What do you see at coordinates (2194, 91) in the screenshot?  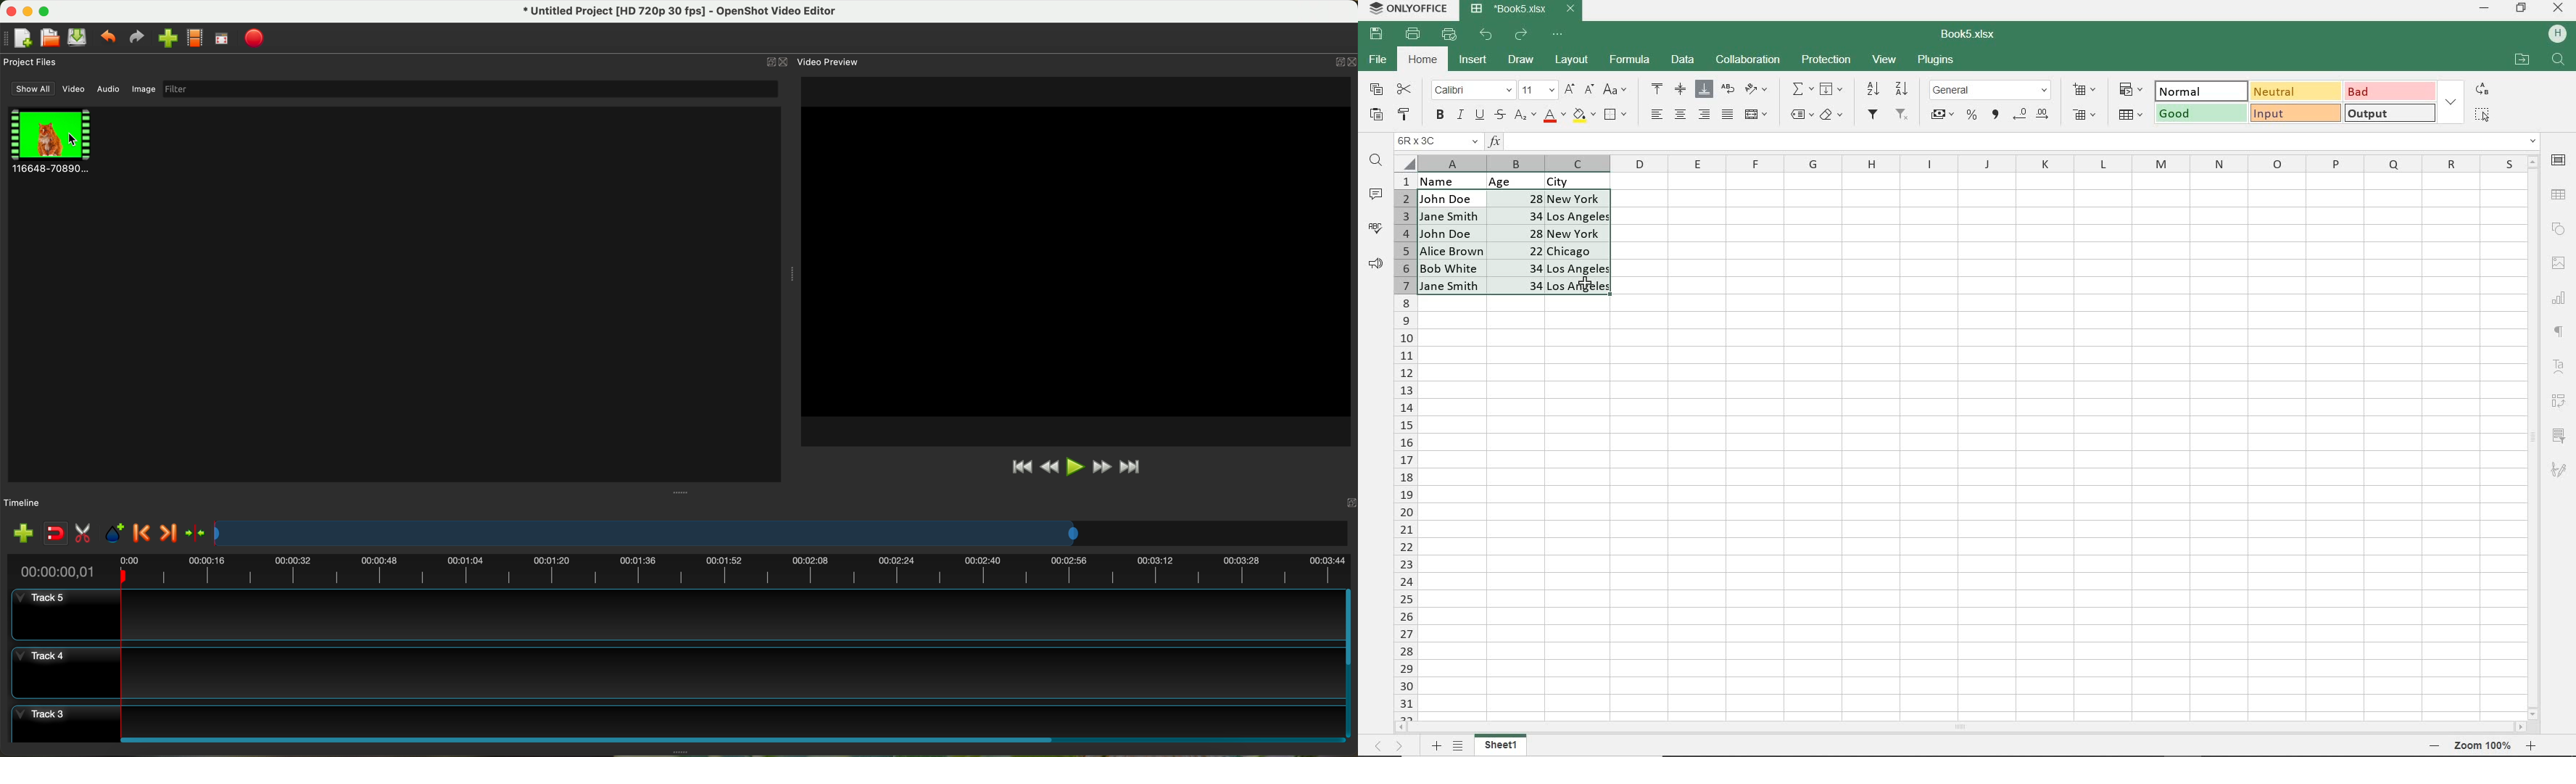 I see `NORMAL` at bounding box center [2194, 91].